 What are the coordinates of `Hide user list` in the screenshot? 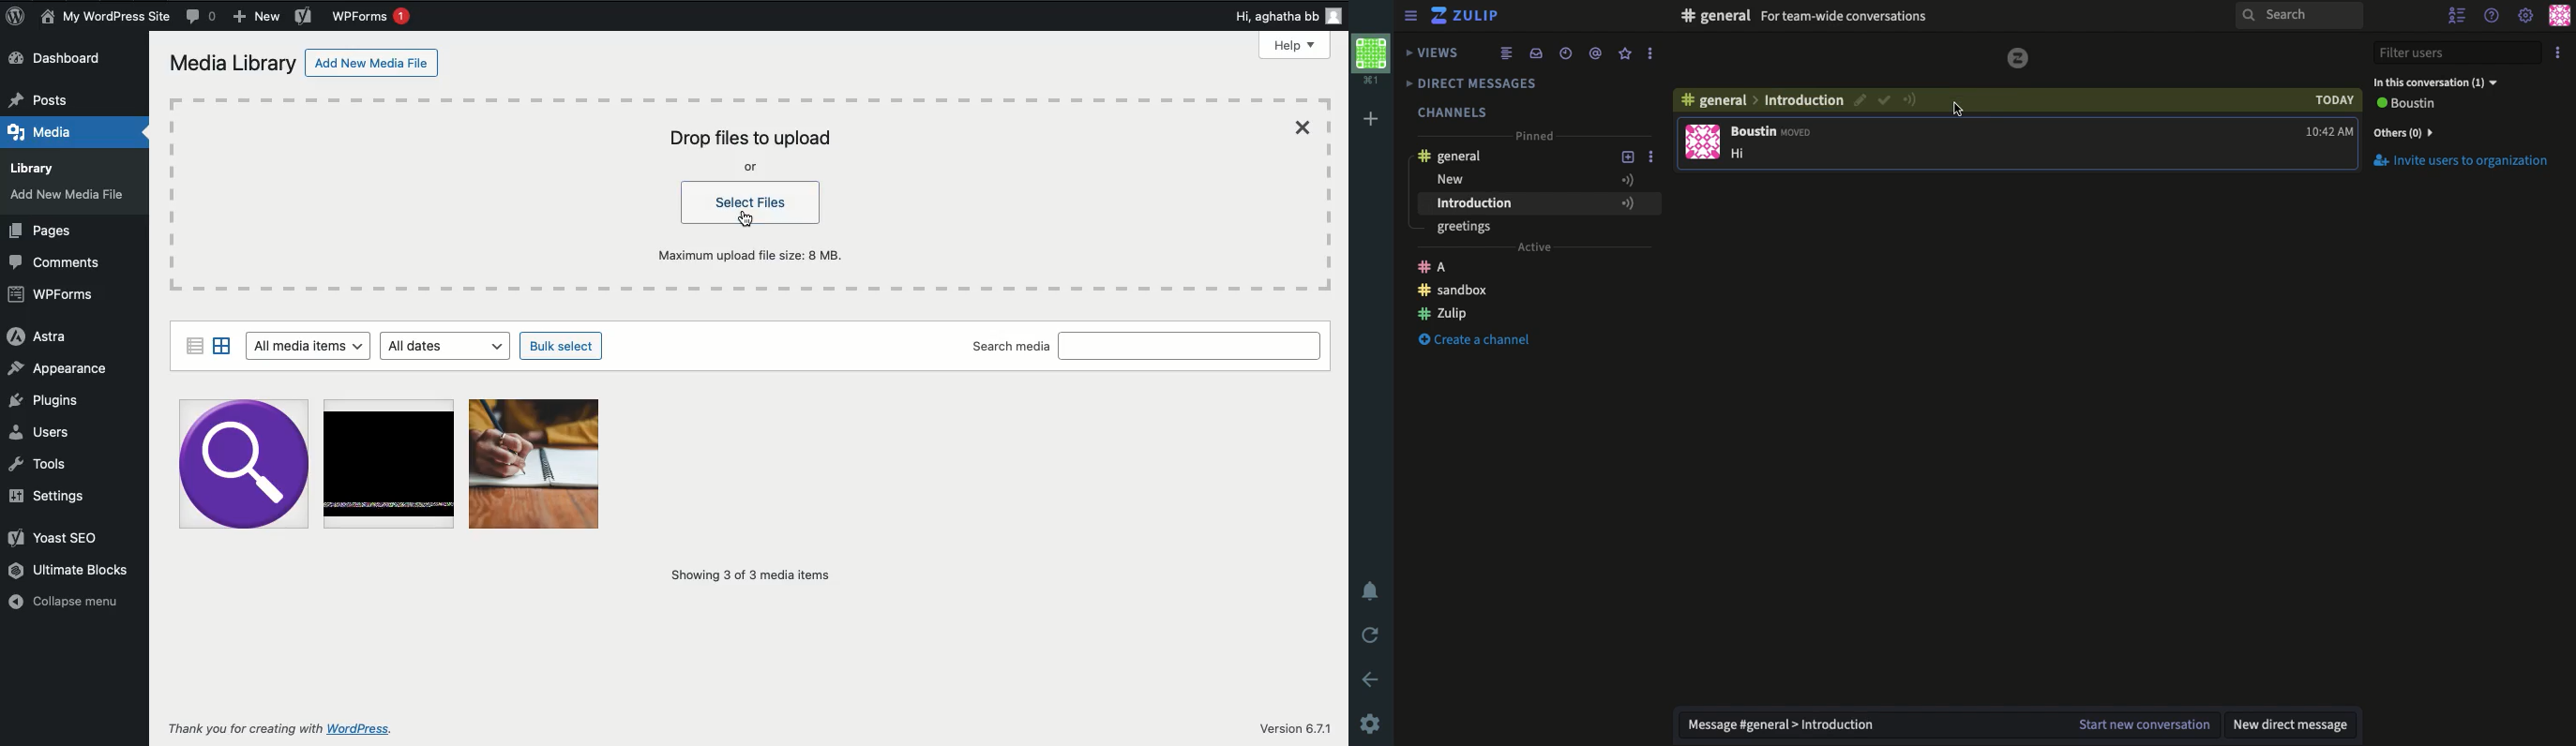 It's located at (2457, 15).